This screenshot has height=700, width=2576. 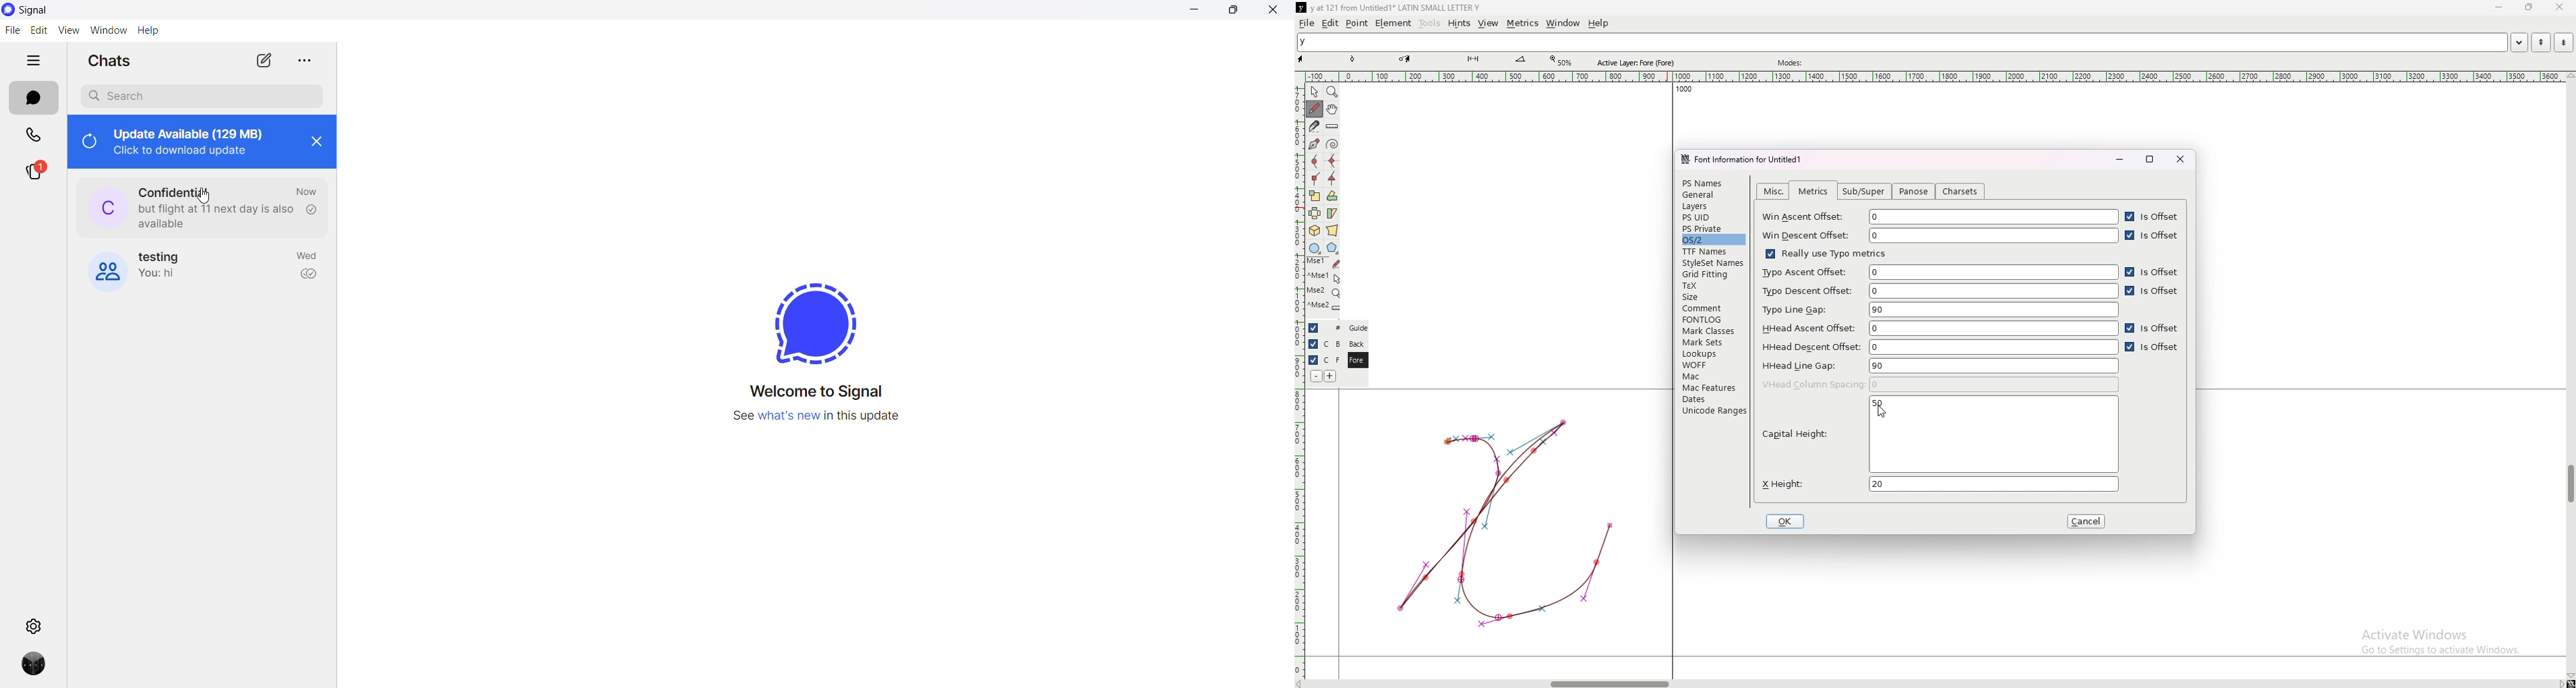 I want to click on signal logo, so click(x=818, y=309).